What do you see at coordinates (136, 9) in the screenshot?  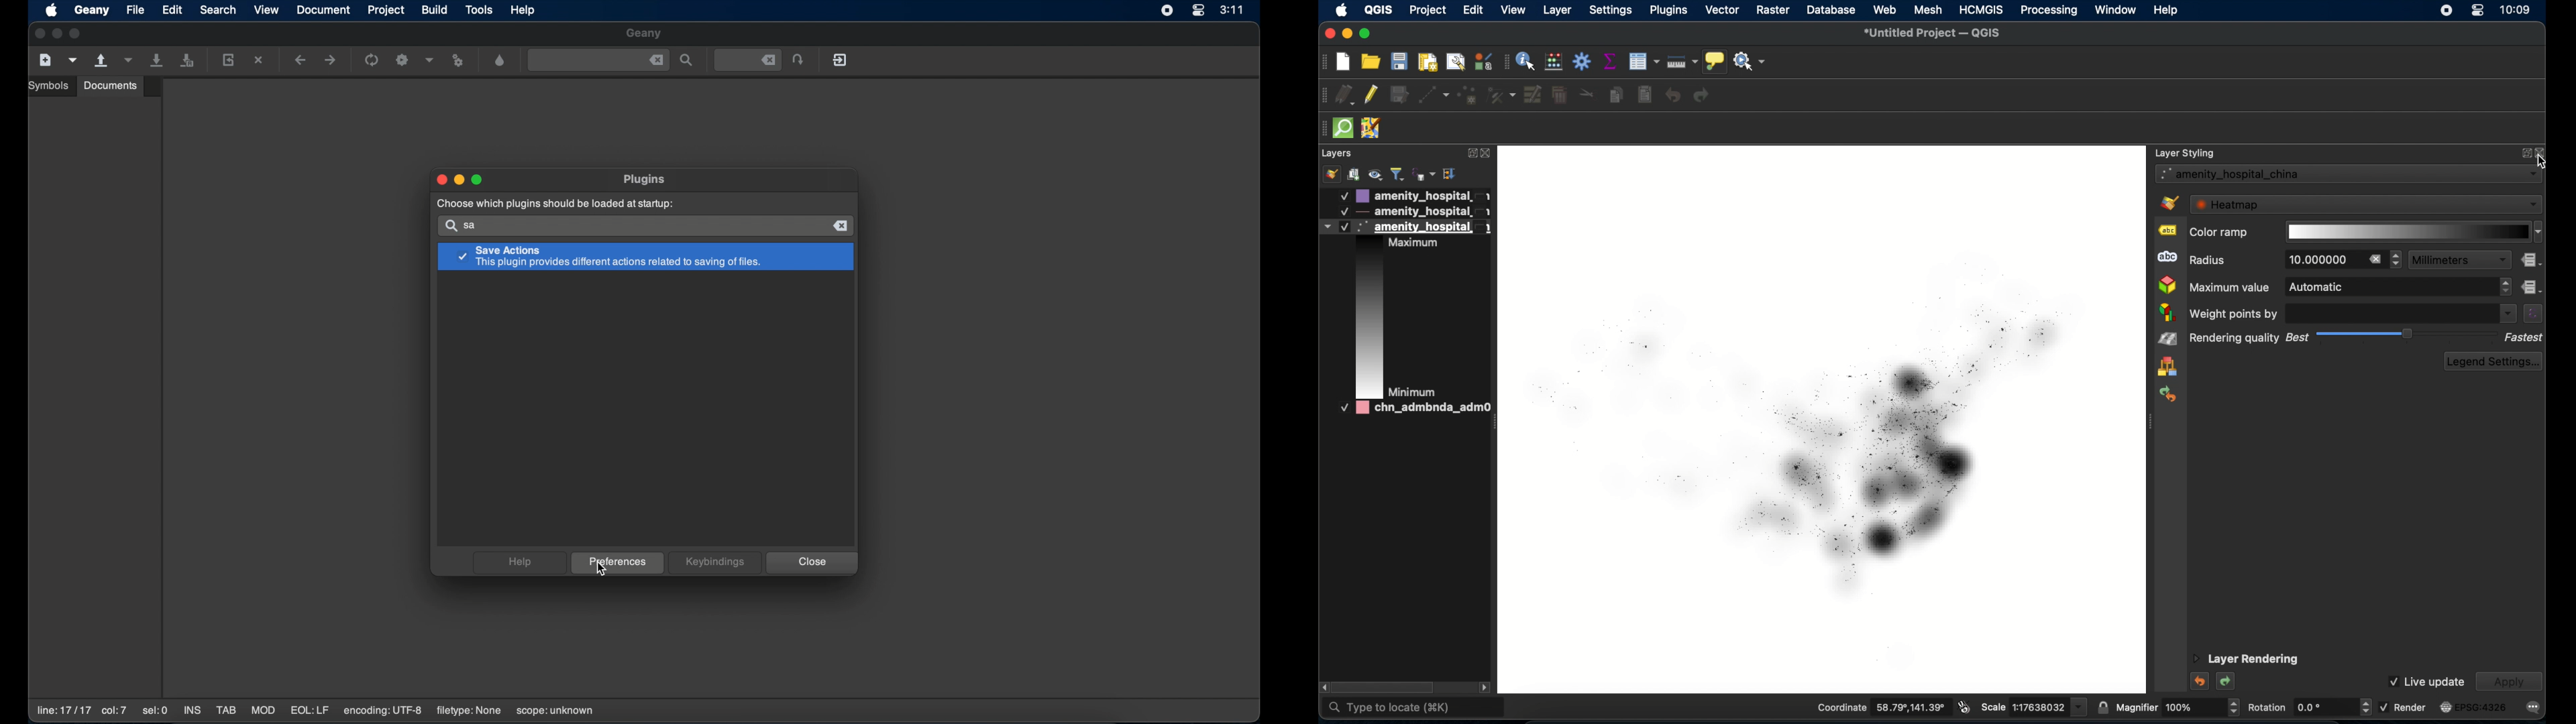 I see `file` at bounding box center [136, 9].